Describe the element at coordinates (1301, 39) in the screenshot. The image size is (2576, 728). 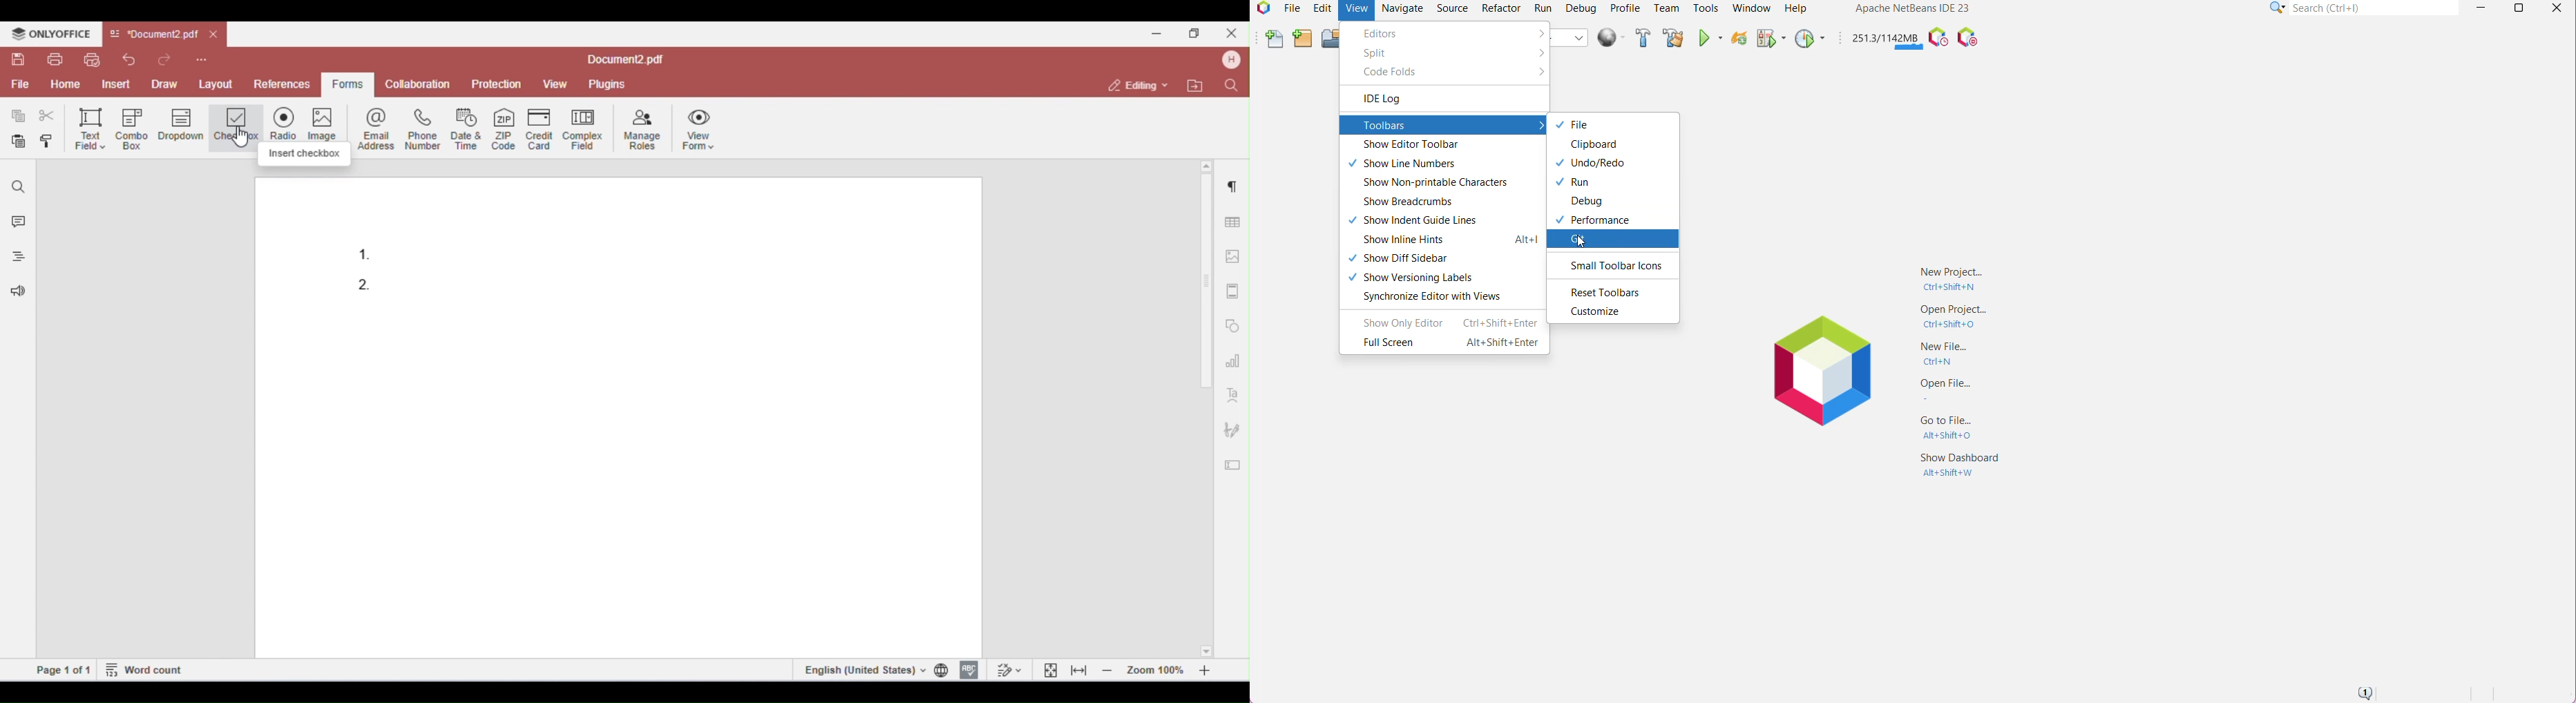
I see `New Project` at that location.